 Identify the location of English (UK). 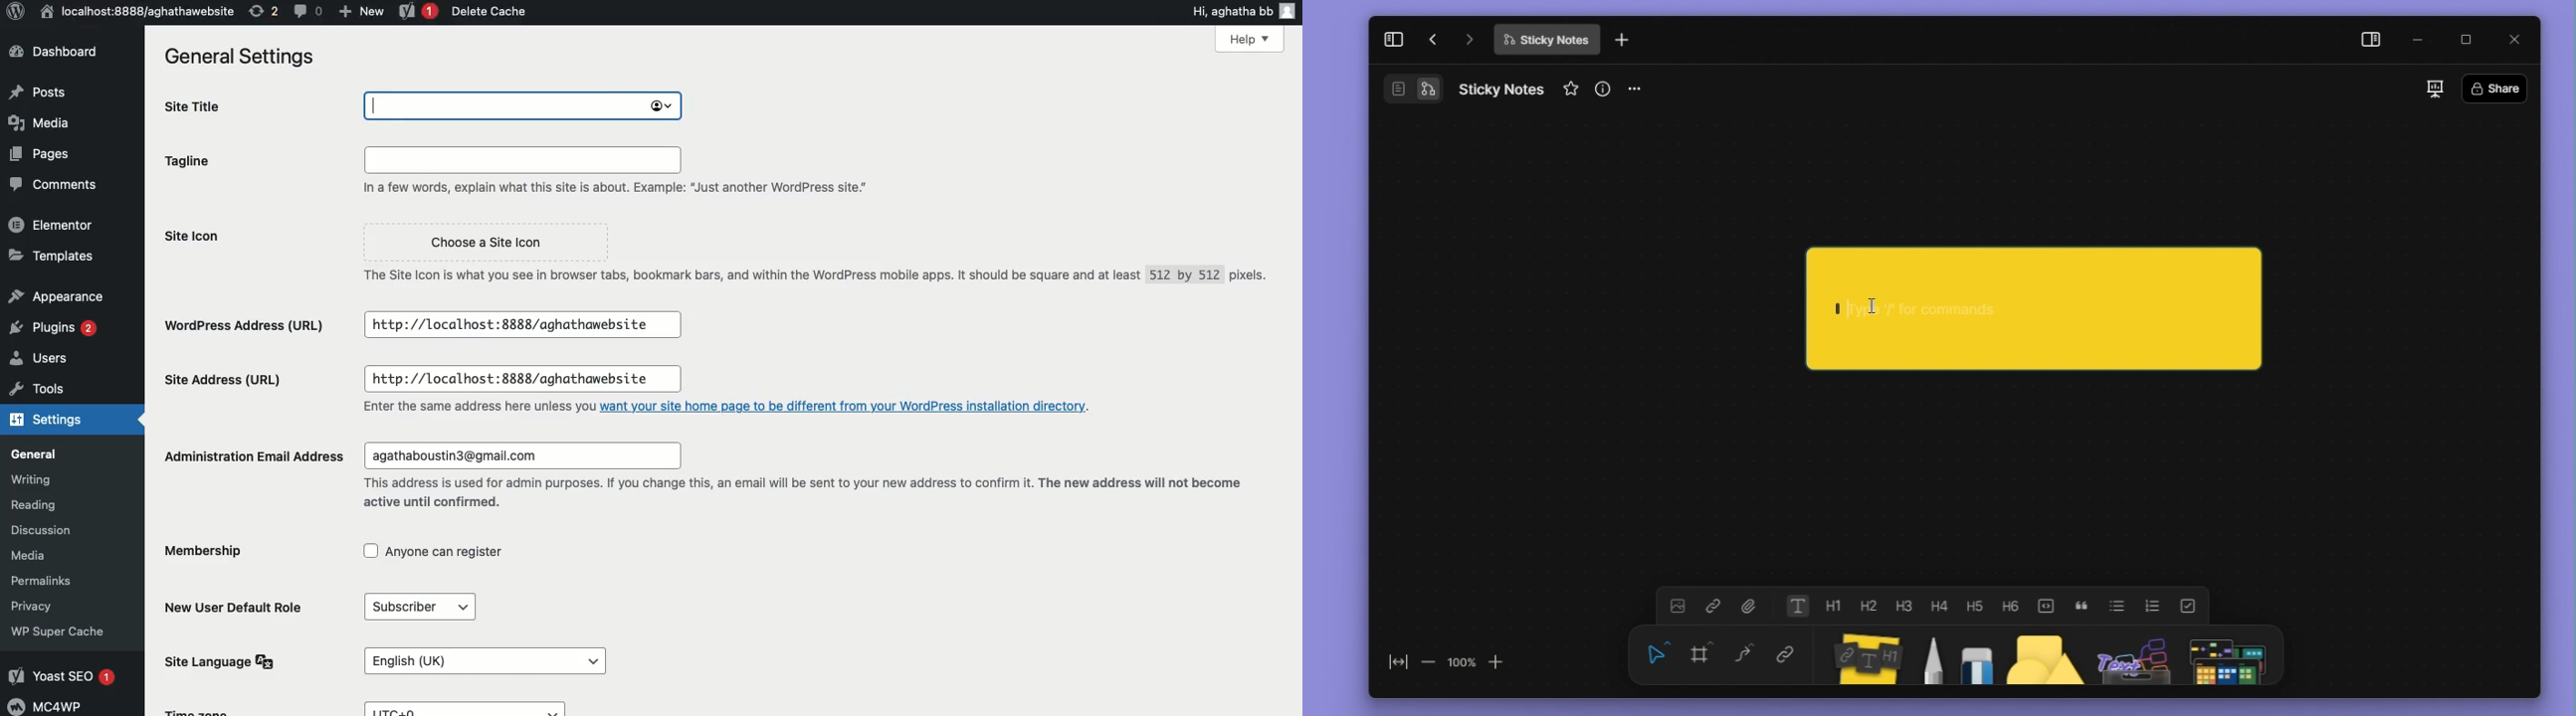
(483, 659).